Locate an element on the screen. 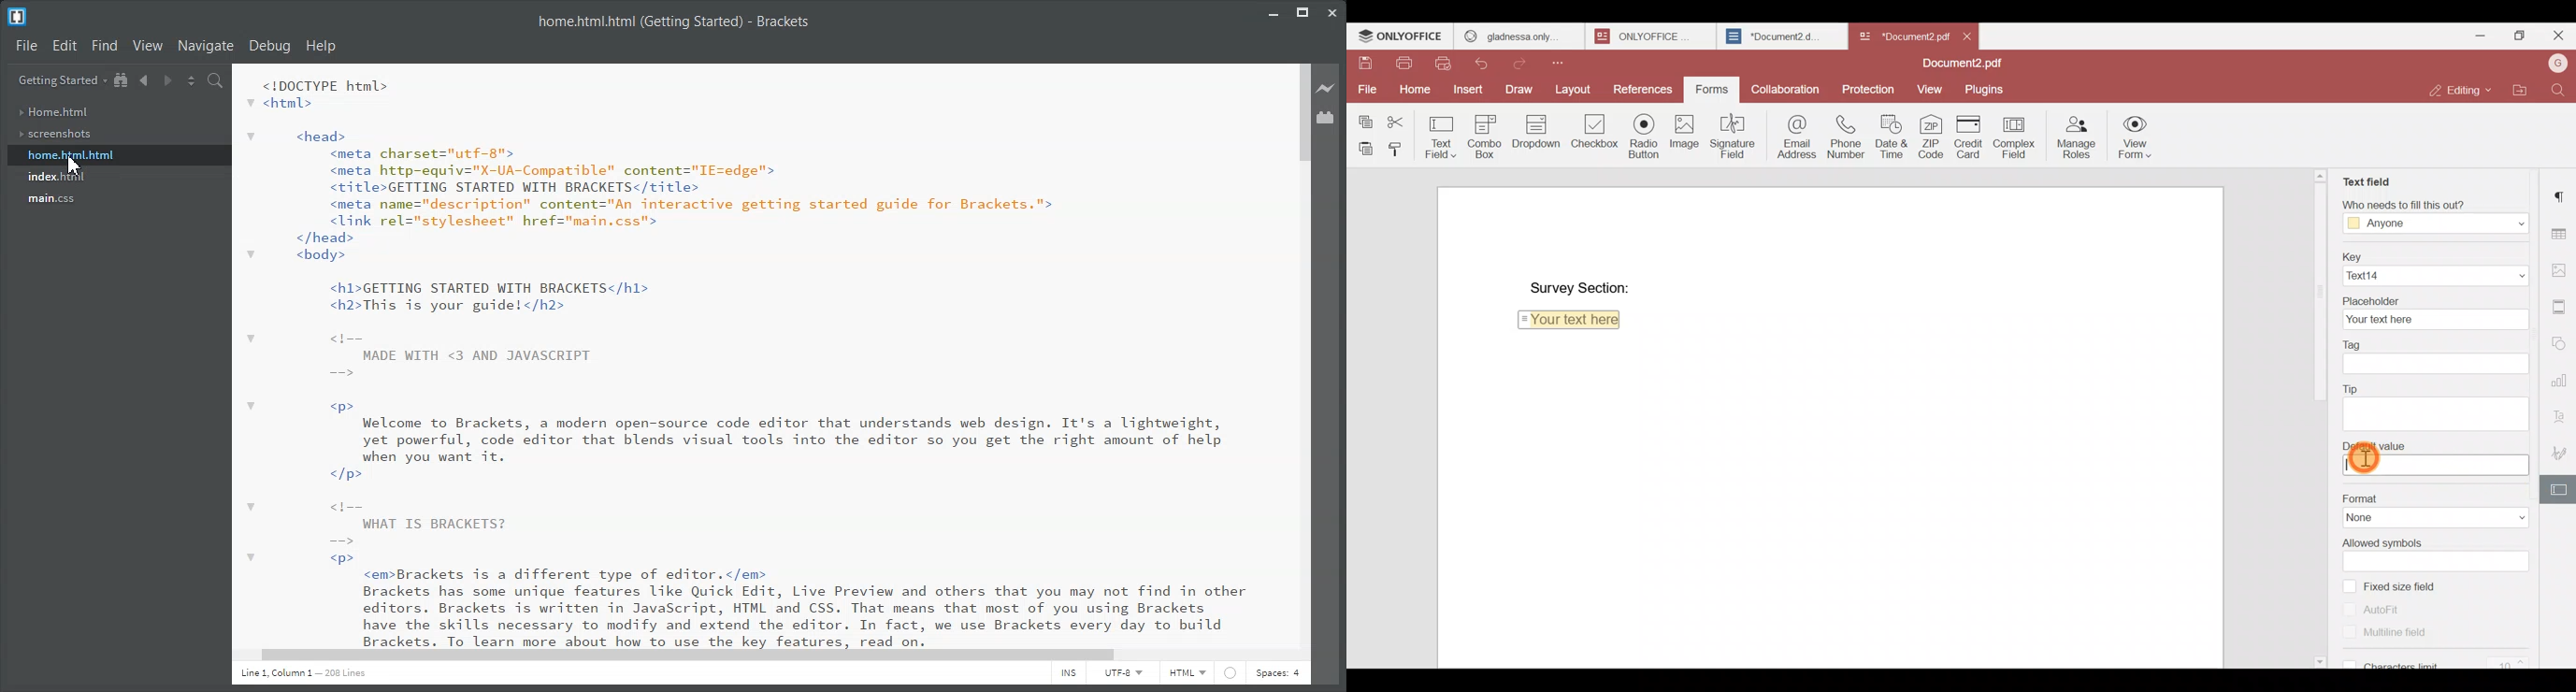  Form settings is located at coordinates (2561, 490).